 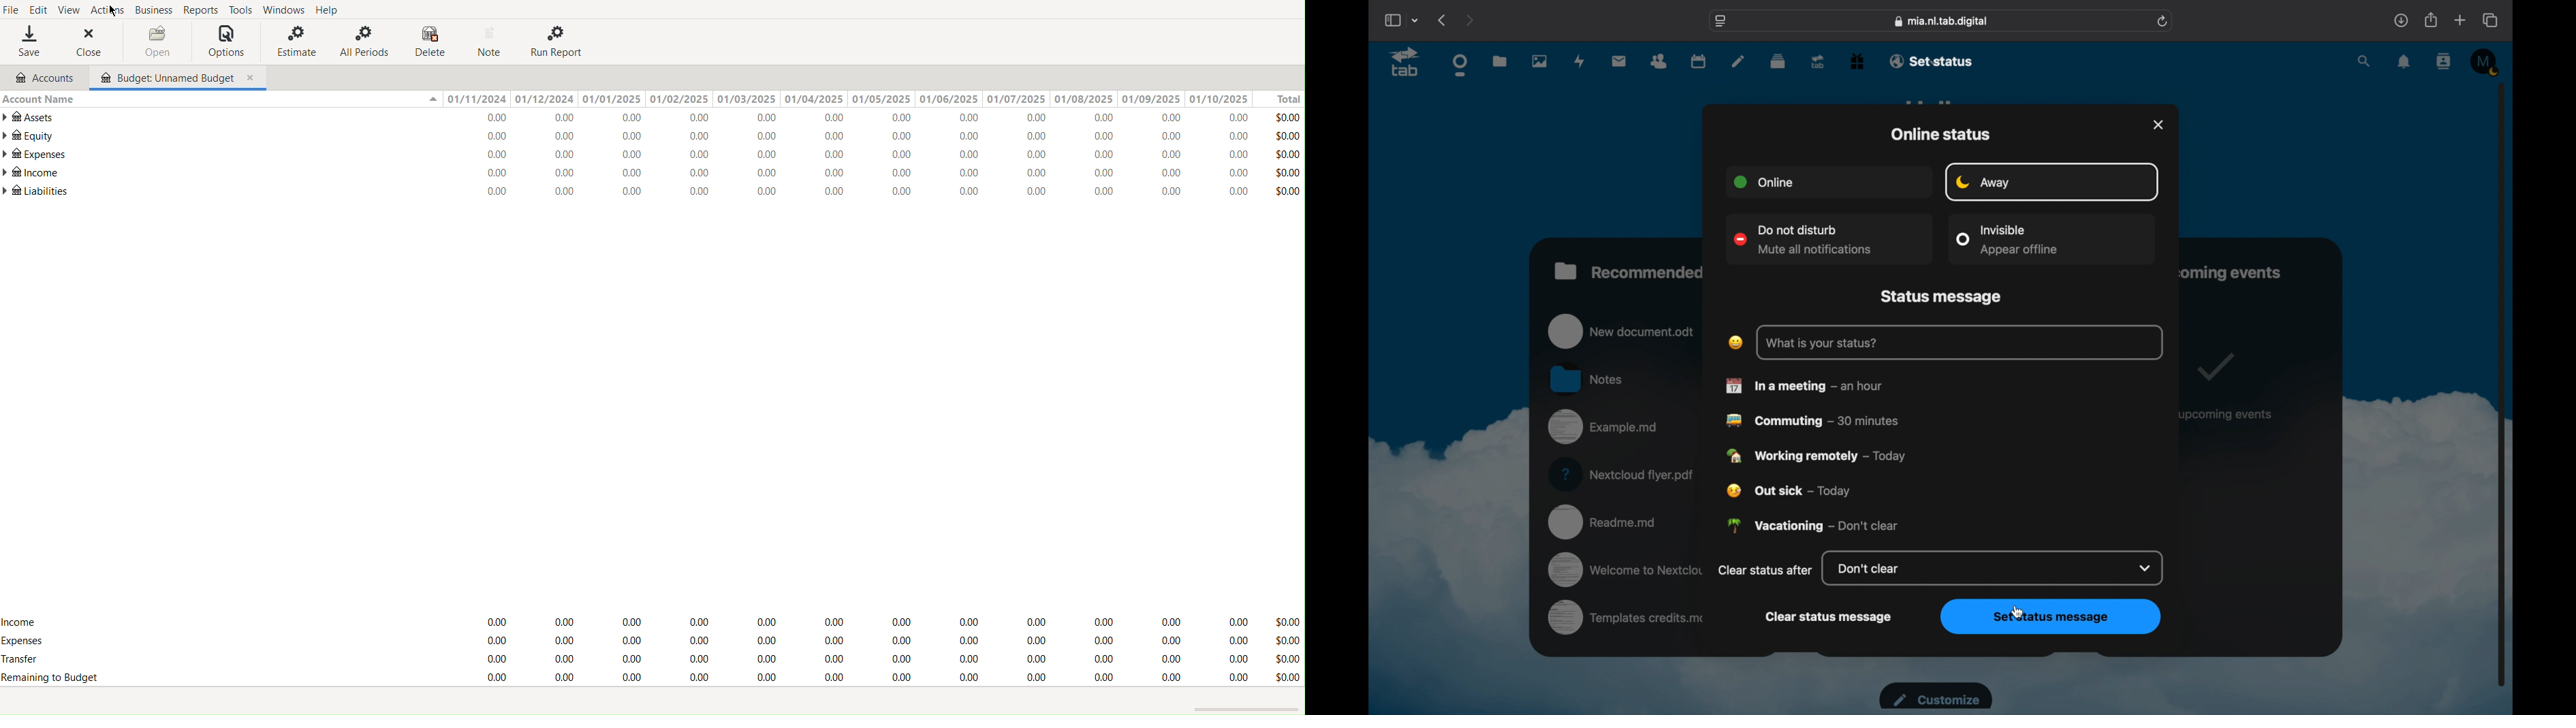 What do you see at coordinates (429, 41) in the screenshot?
I see `Delete` at bounding box center [429, 41].